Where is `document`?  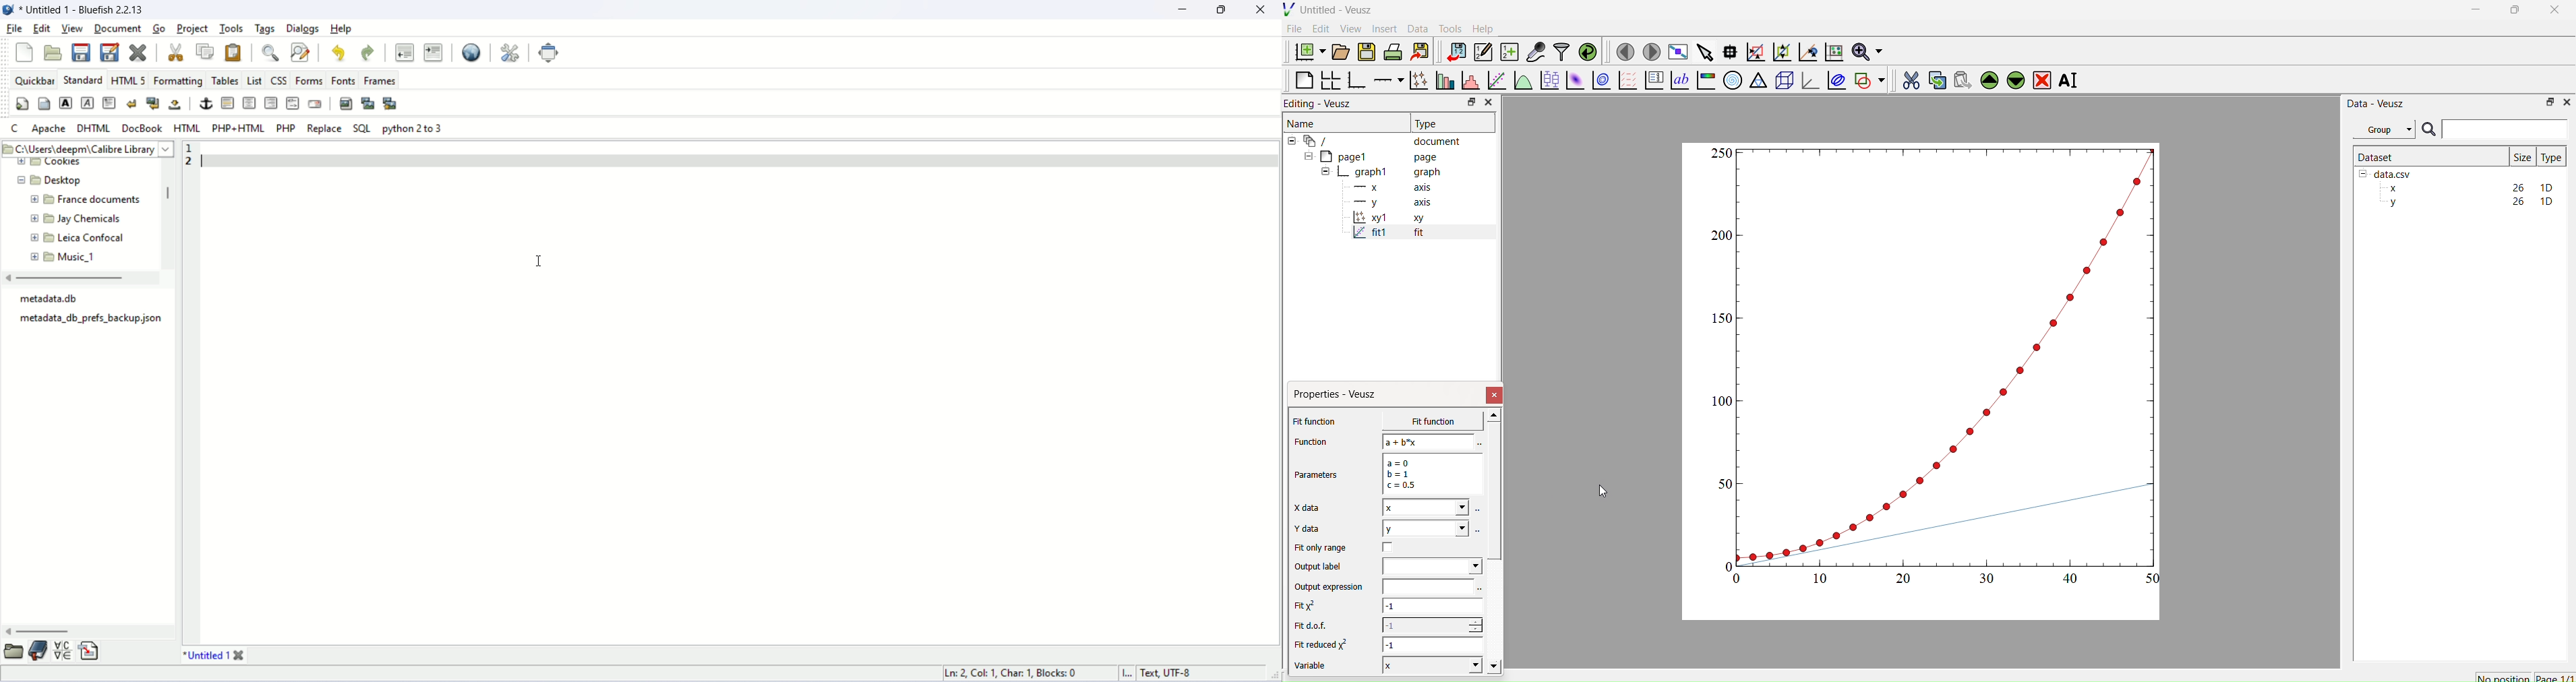 document is located at coordinates (1379, 140).